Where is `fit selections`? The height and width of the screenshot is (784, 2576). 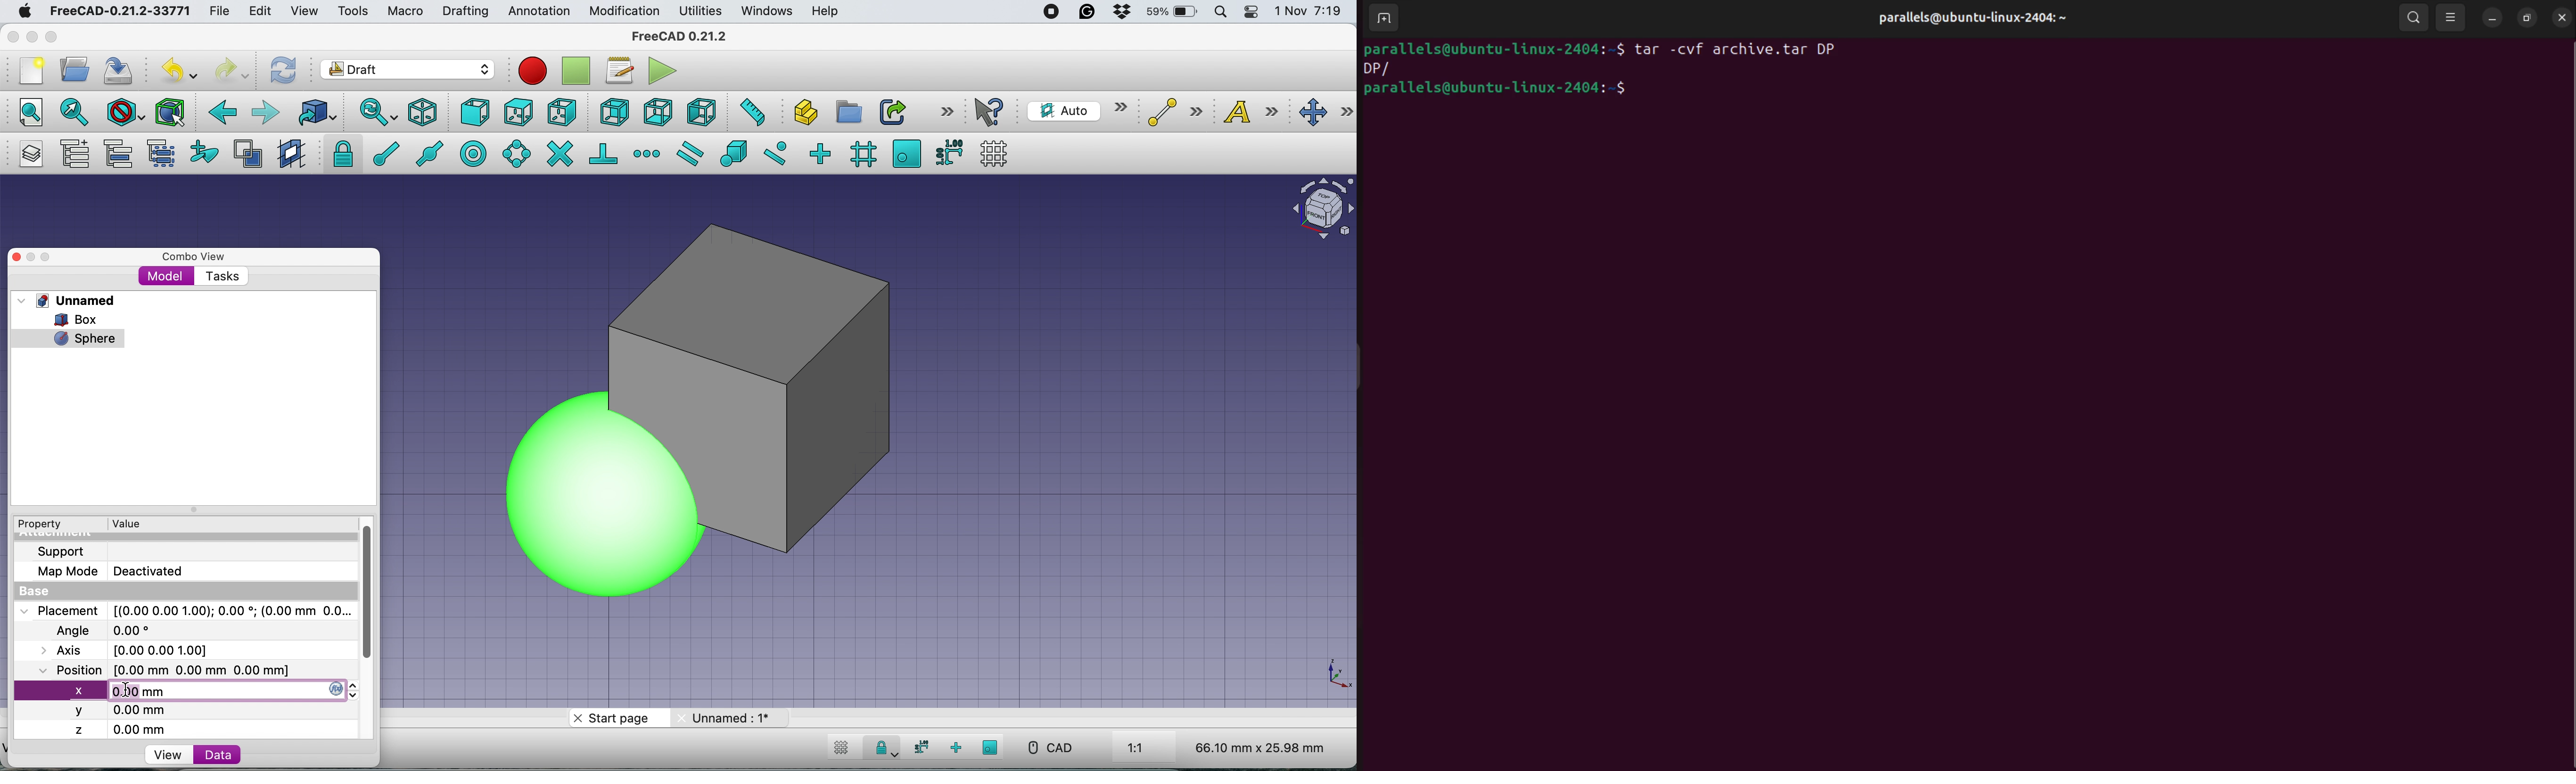 fit selections is located at coordinates (77, 111).